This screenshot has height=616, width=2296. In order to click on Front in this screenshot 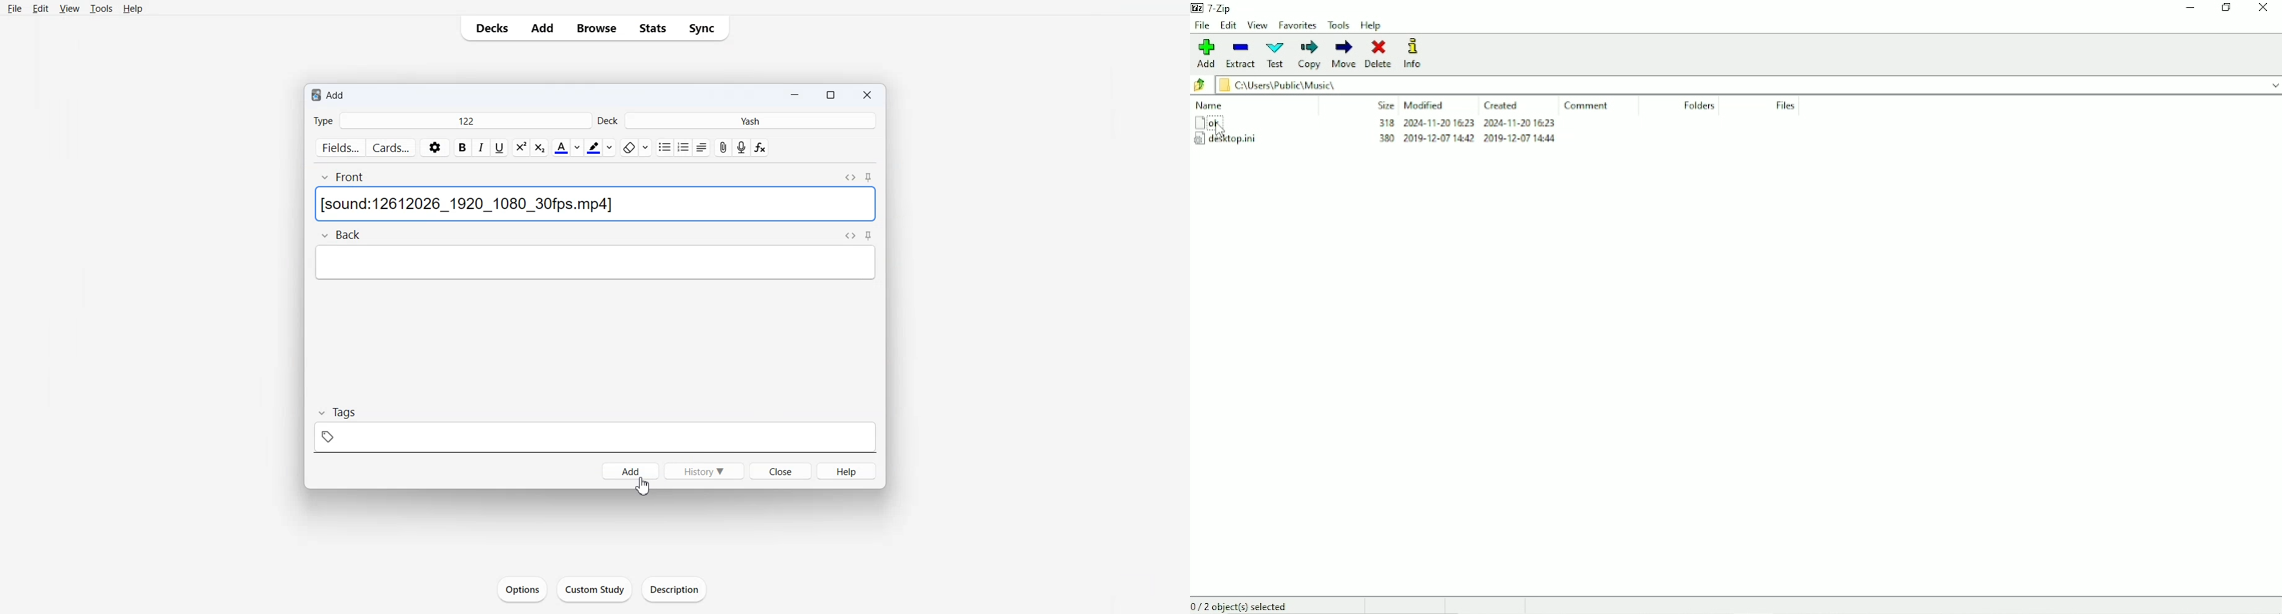, I will do `click(342, 177)`.